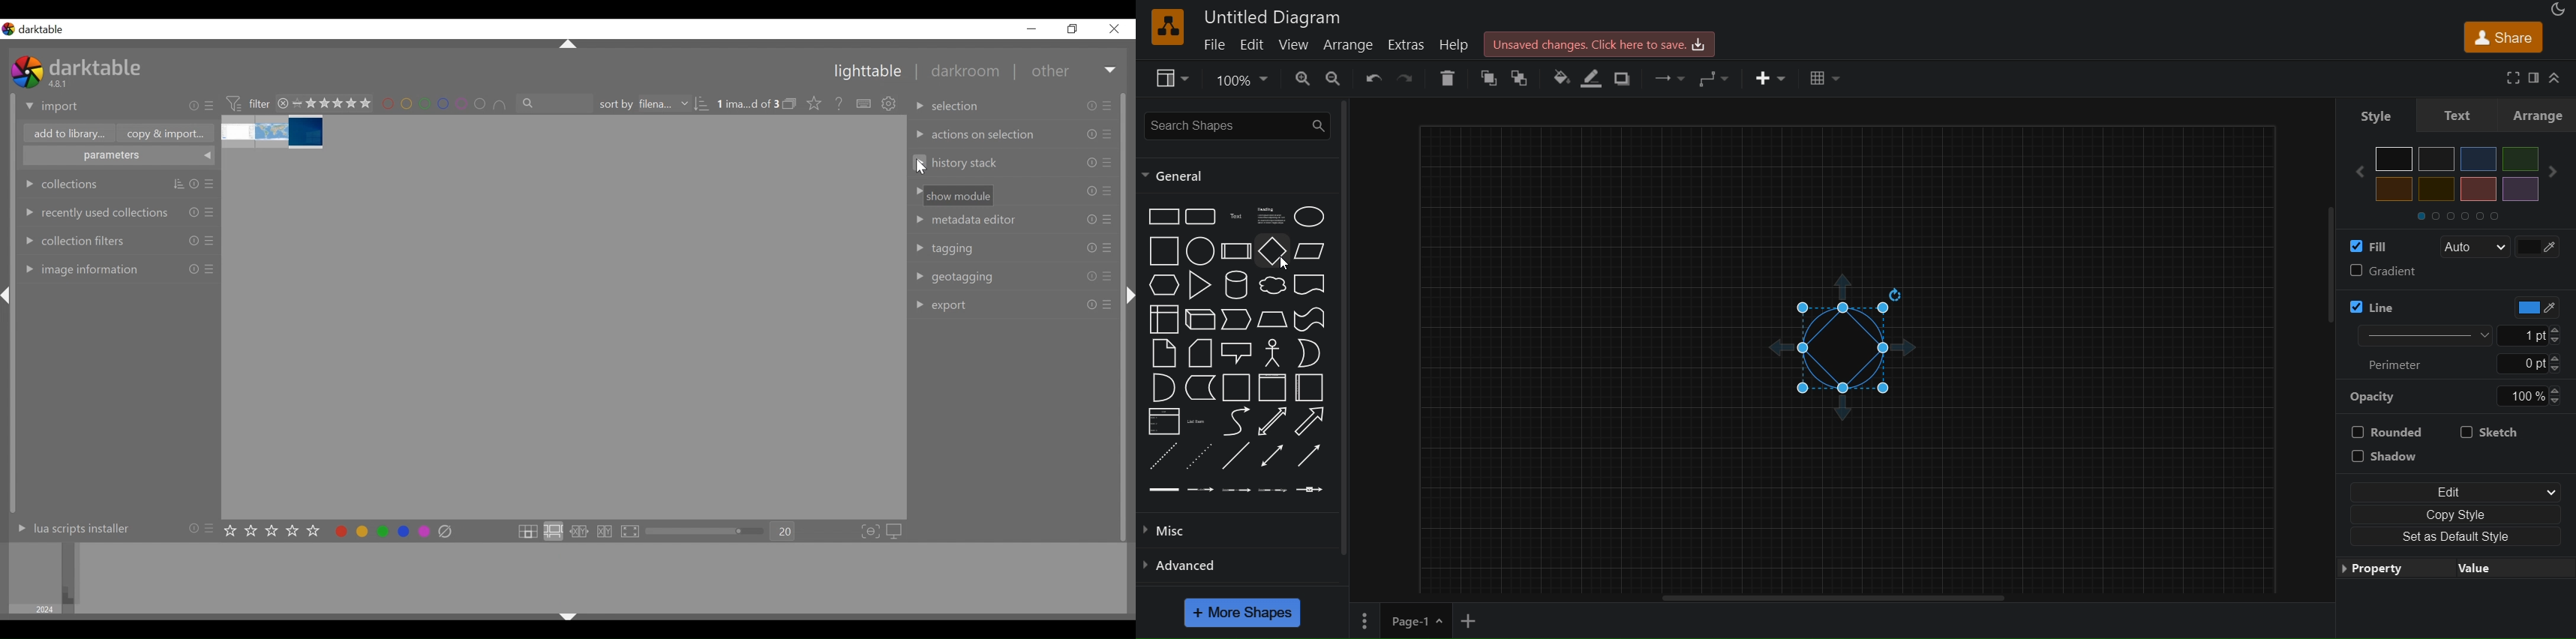 This screenshot has height=644, width=2576. I want to click on connection, so click(1665, 75).